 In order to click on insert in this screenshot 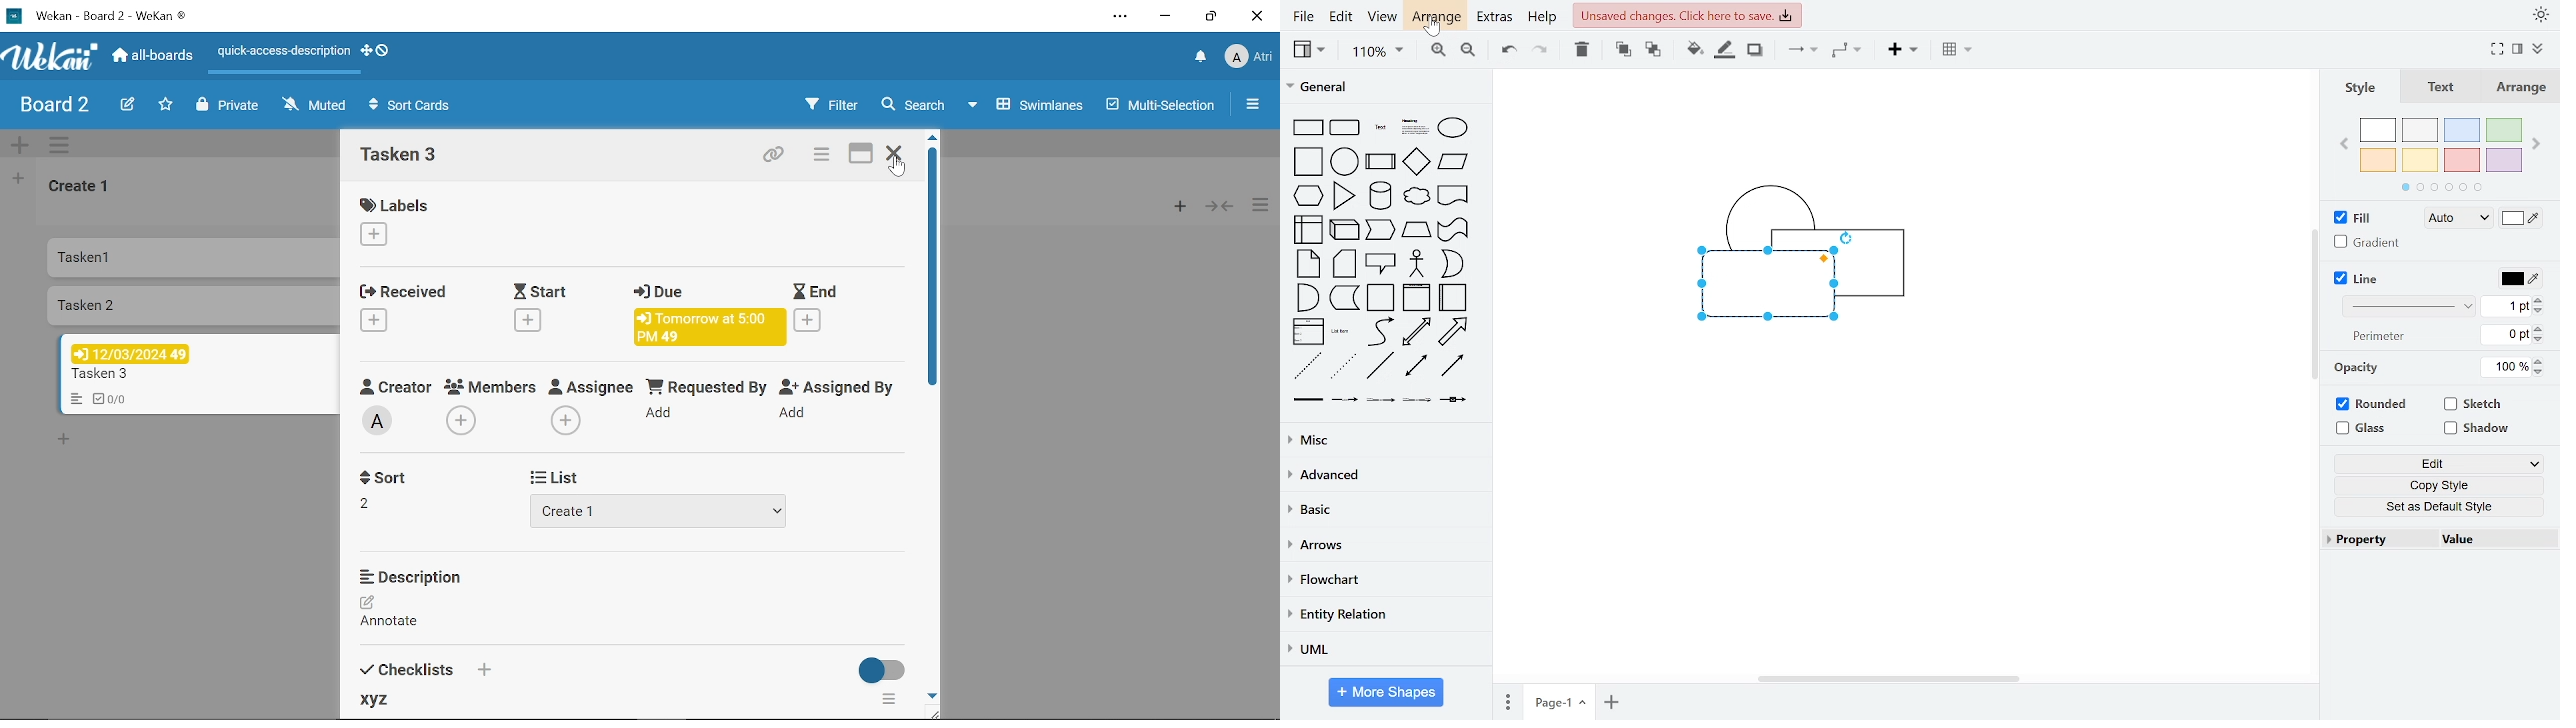, I will do `click(1901, 51)`.